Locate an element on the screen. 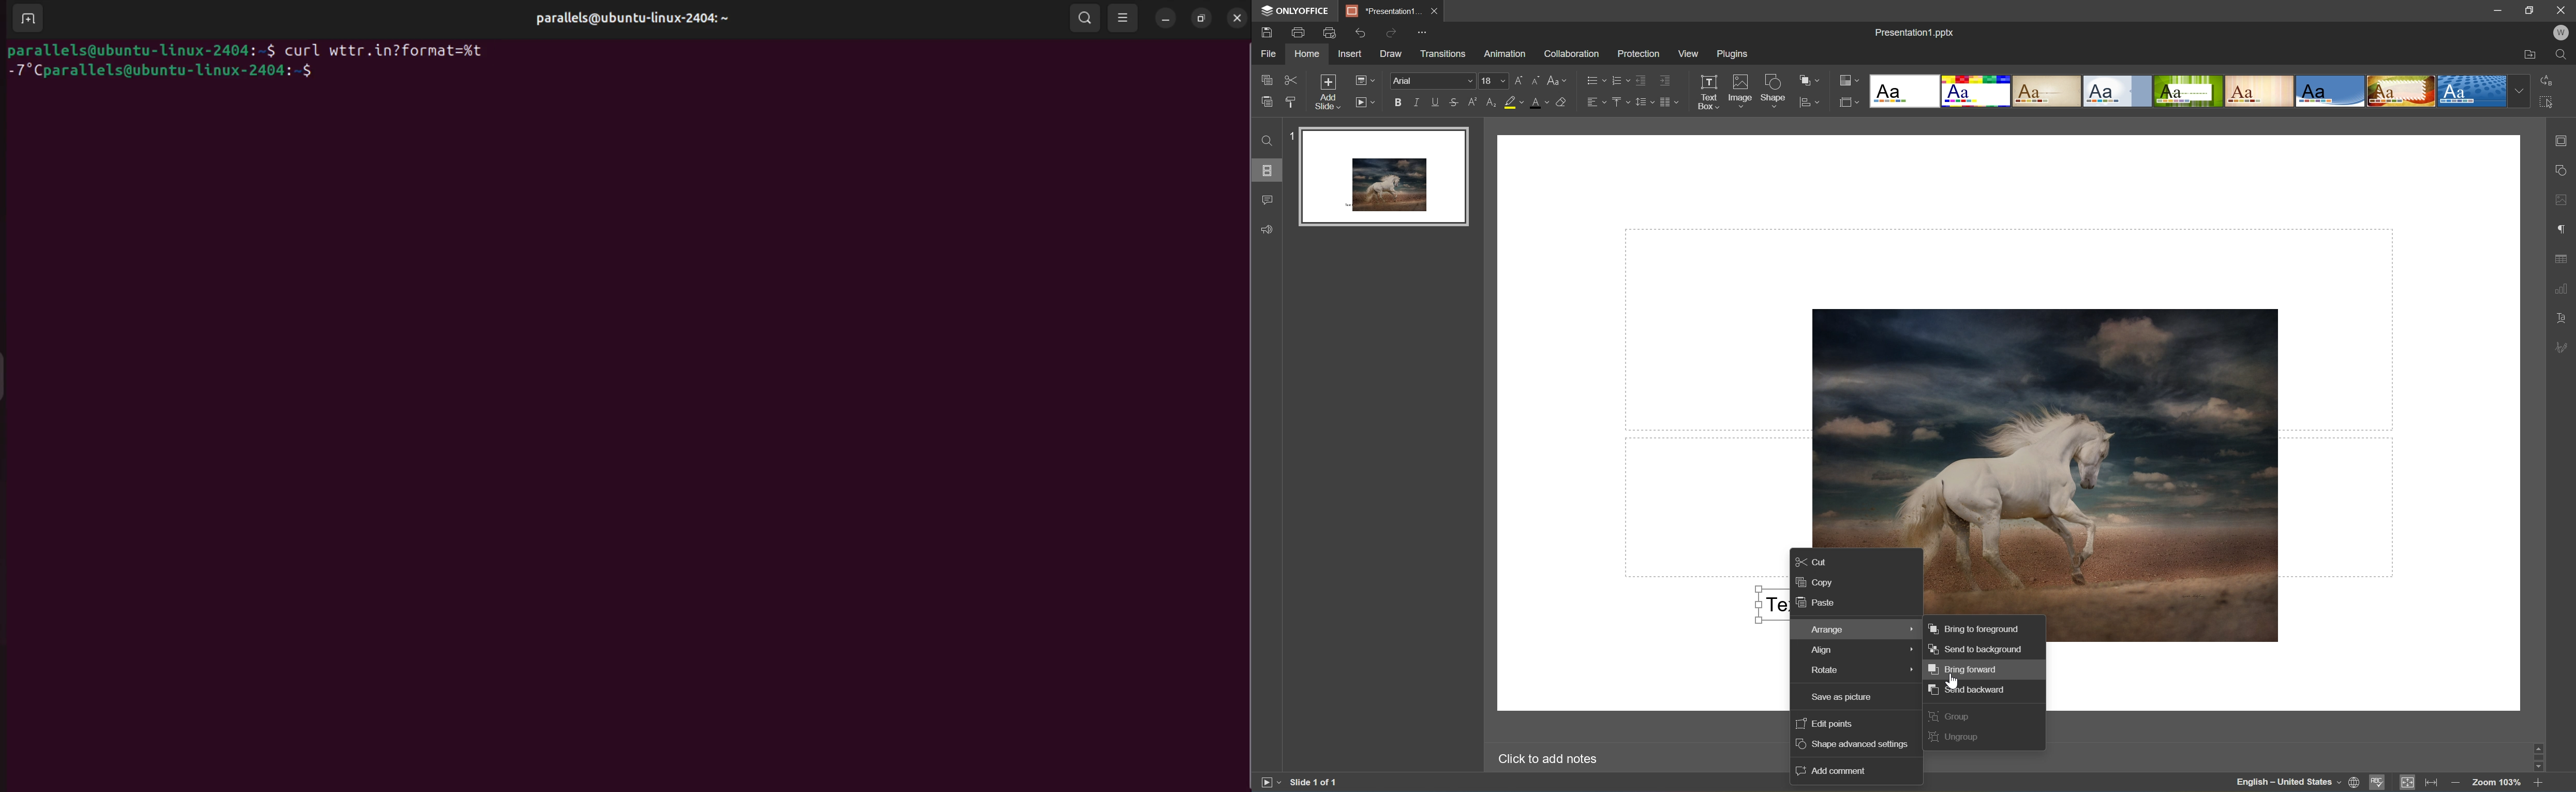 The image size is (2576, 812). parallels is located at coordinates (636, 19).